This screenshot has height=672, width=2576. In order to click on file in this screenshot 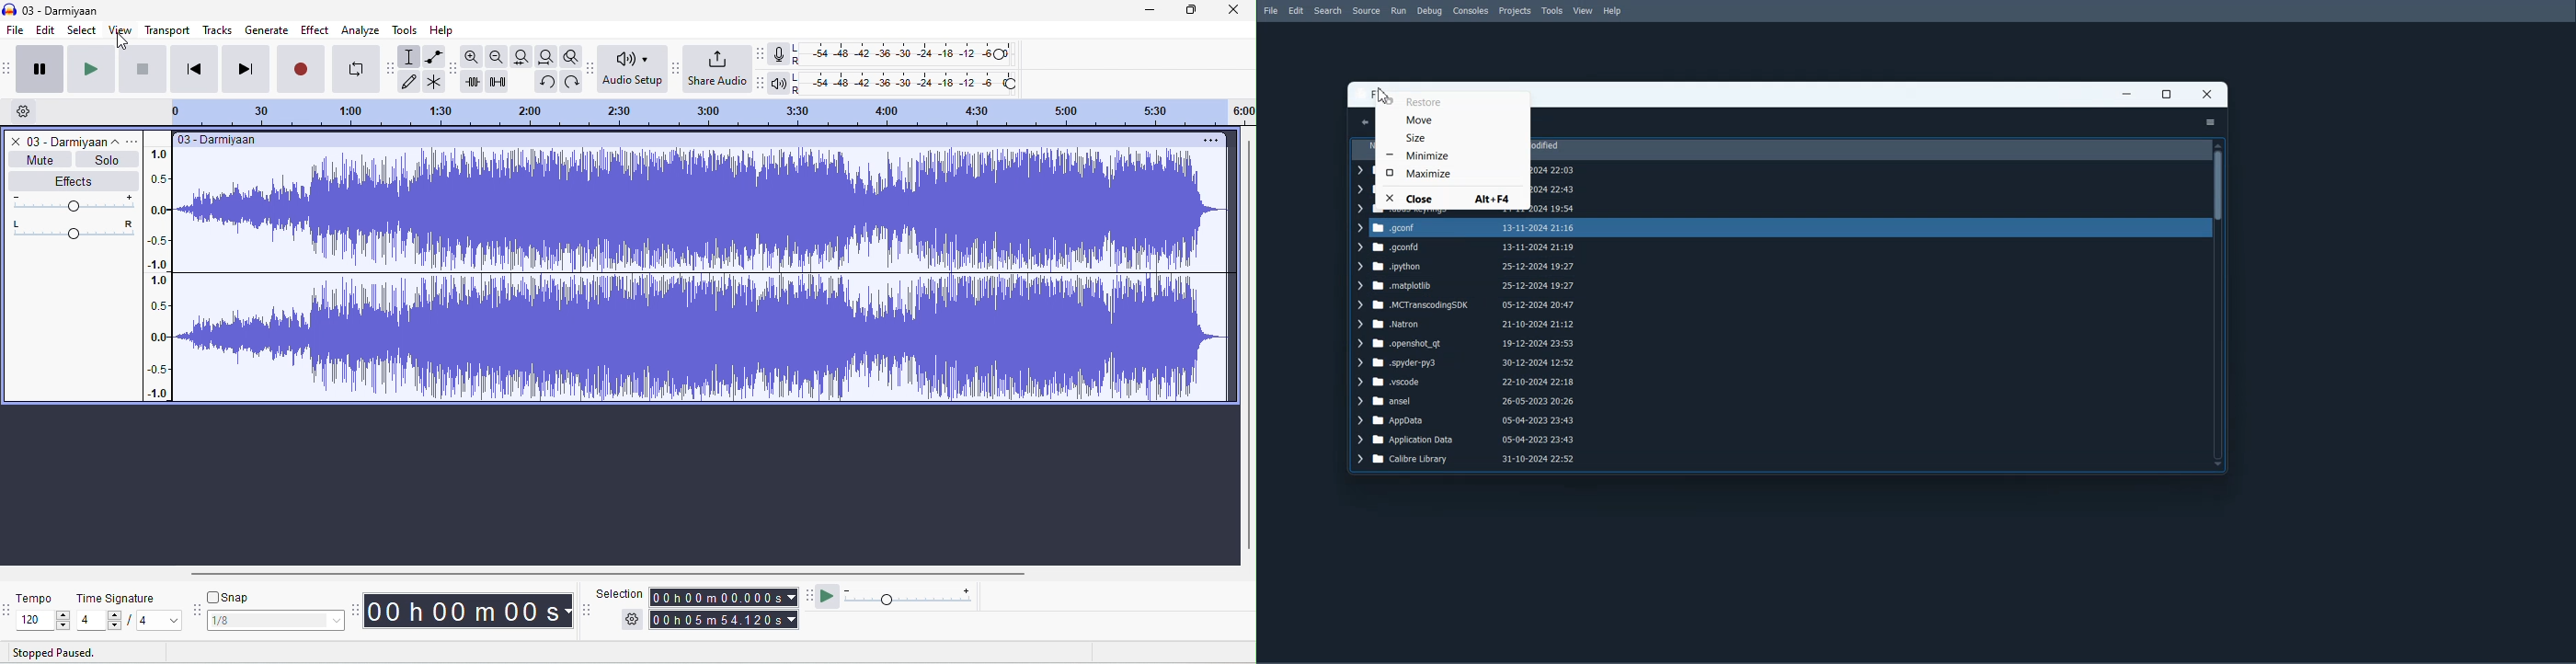, I will do `click(14, 32)`.